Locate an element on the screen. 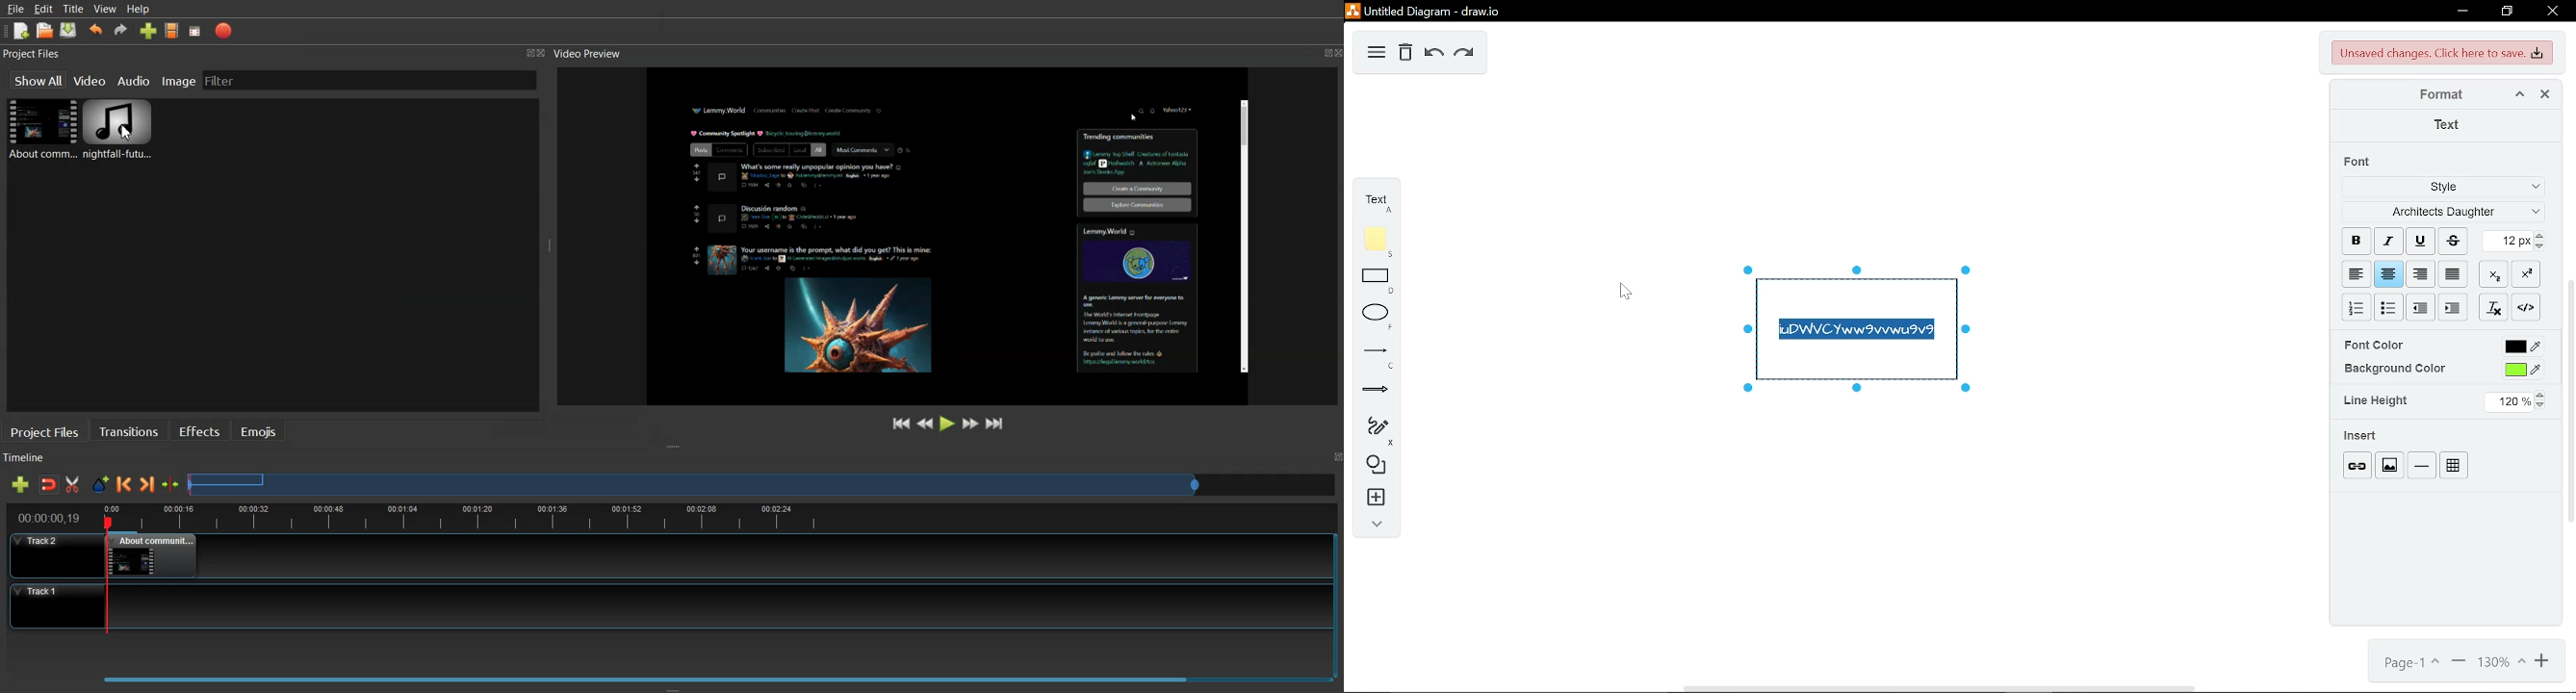  close format is located at coordinates (2544, 93).